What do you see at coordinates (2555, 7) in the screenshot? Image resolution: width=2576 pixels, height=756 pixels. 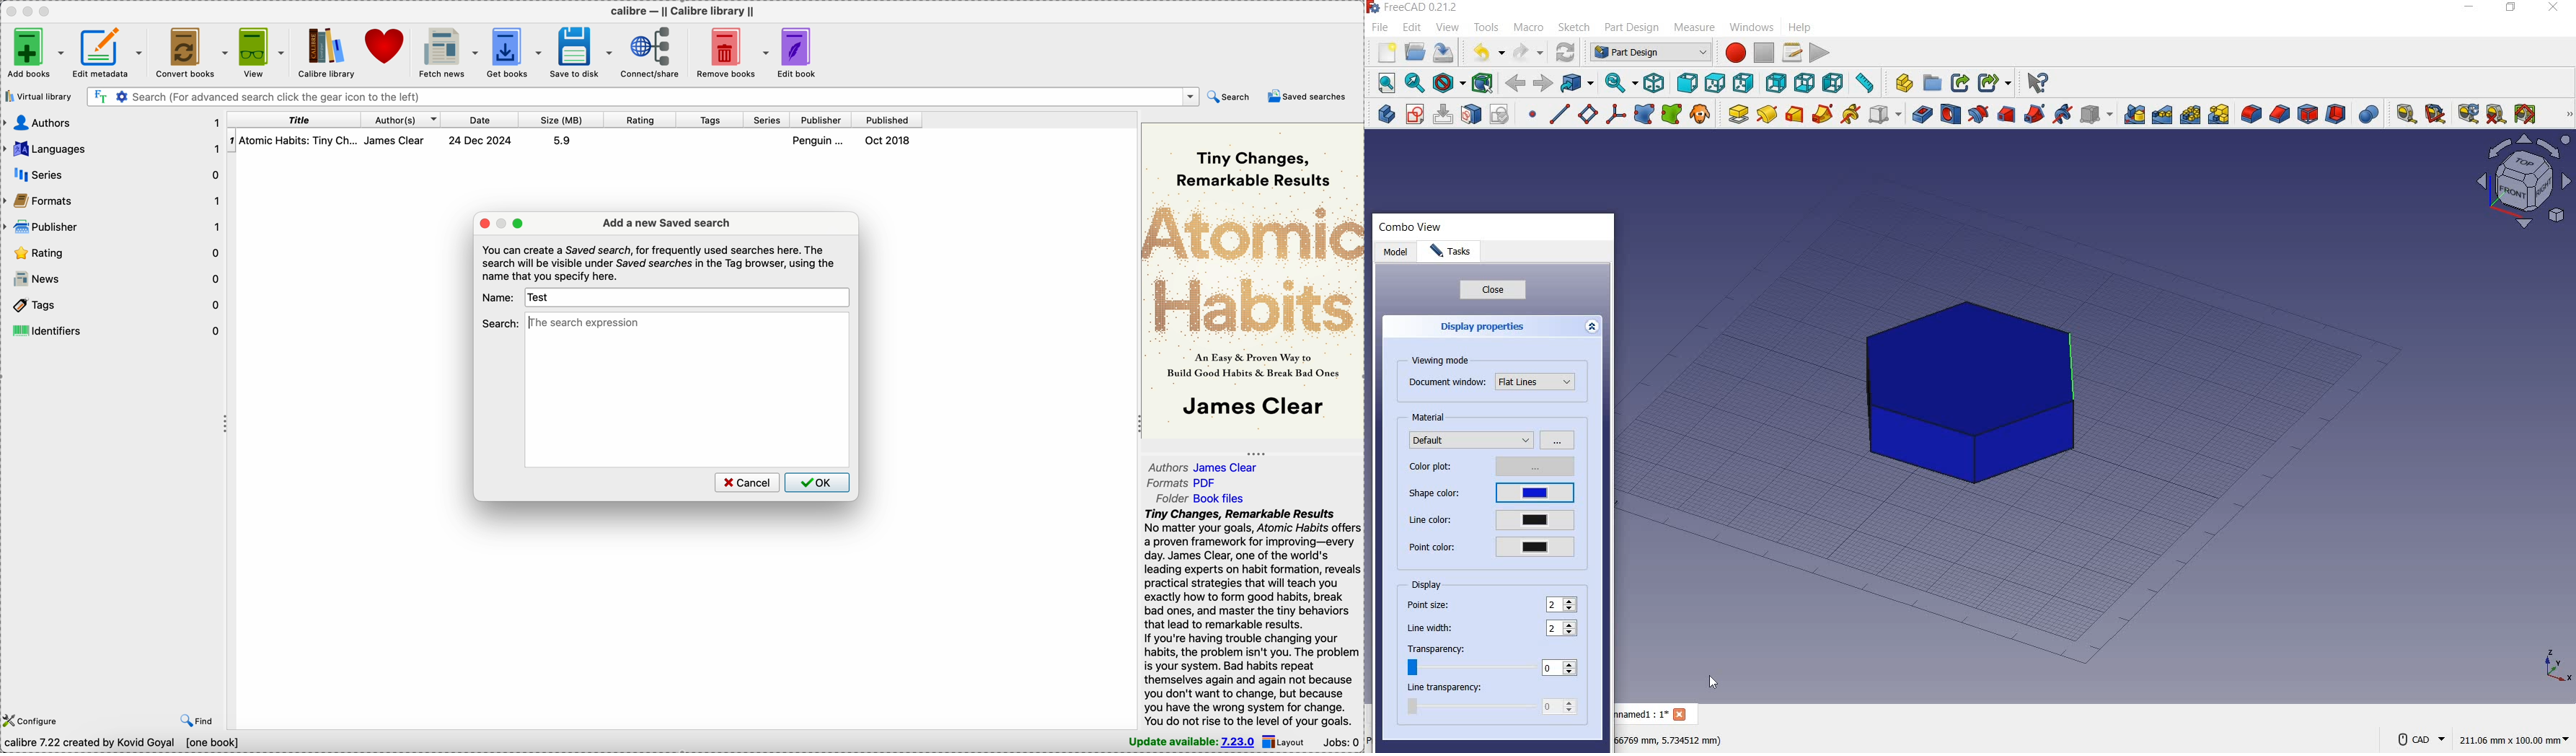 I see `CLOSE` at bounding box center [2555, 7].